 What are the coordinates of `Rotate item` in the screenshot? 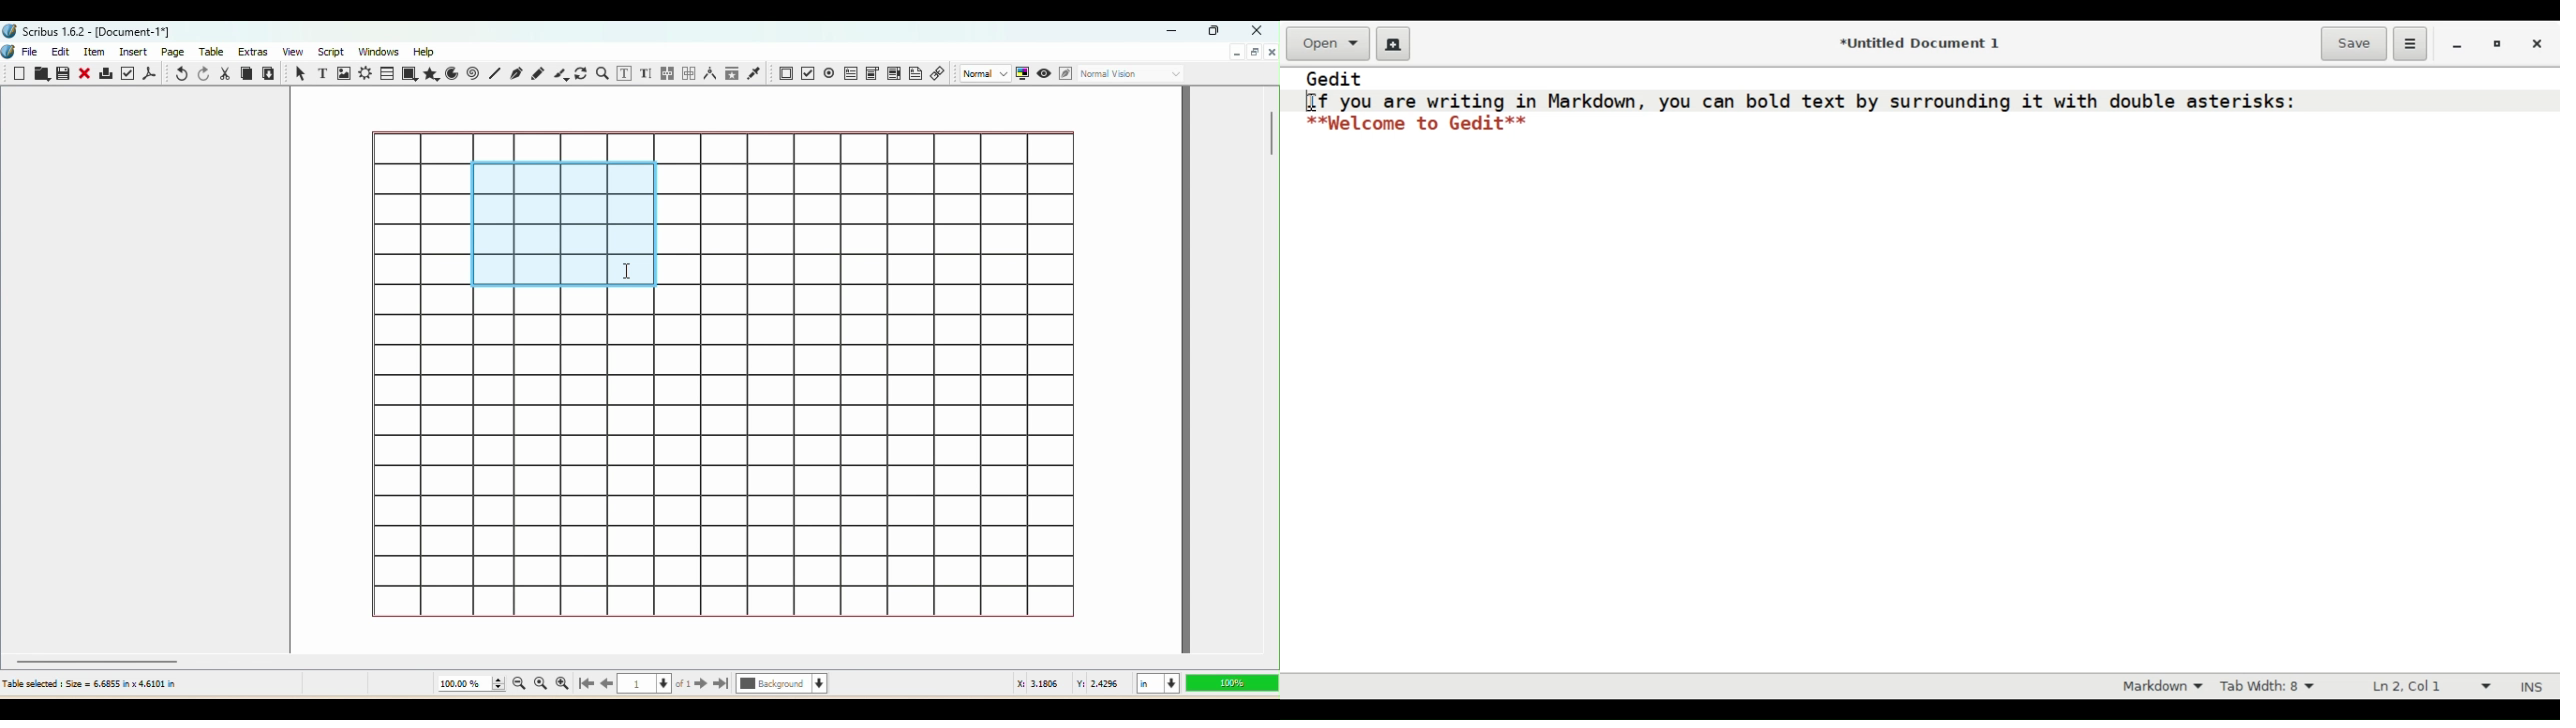 It's located at (581, 74).